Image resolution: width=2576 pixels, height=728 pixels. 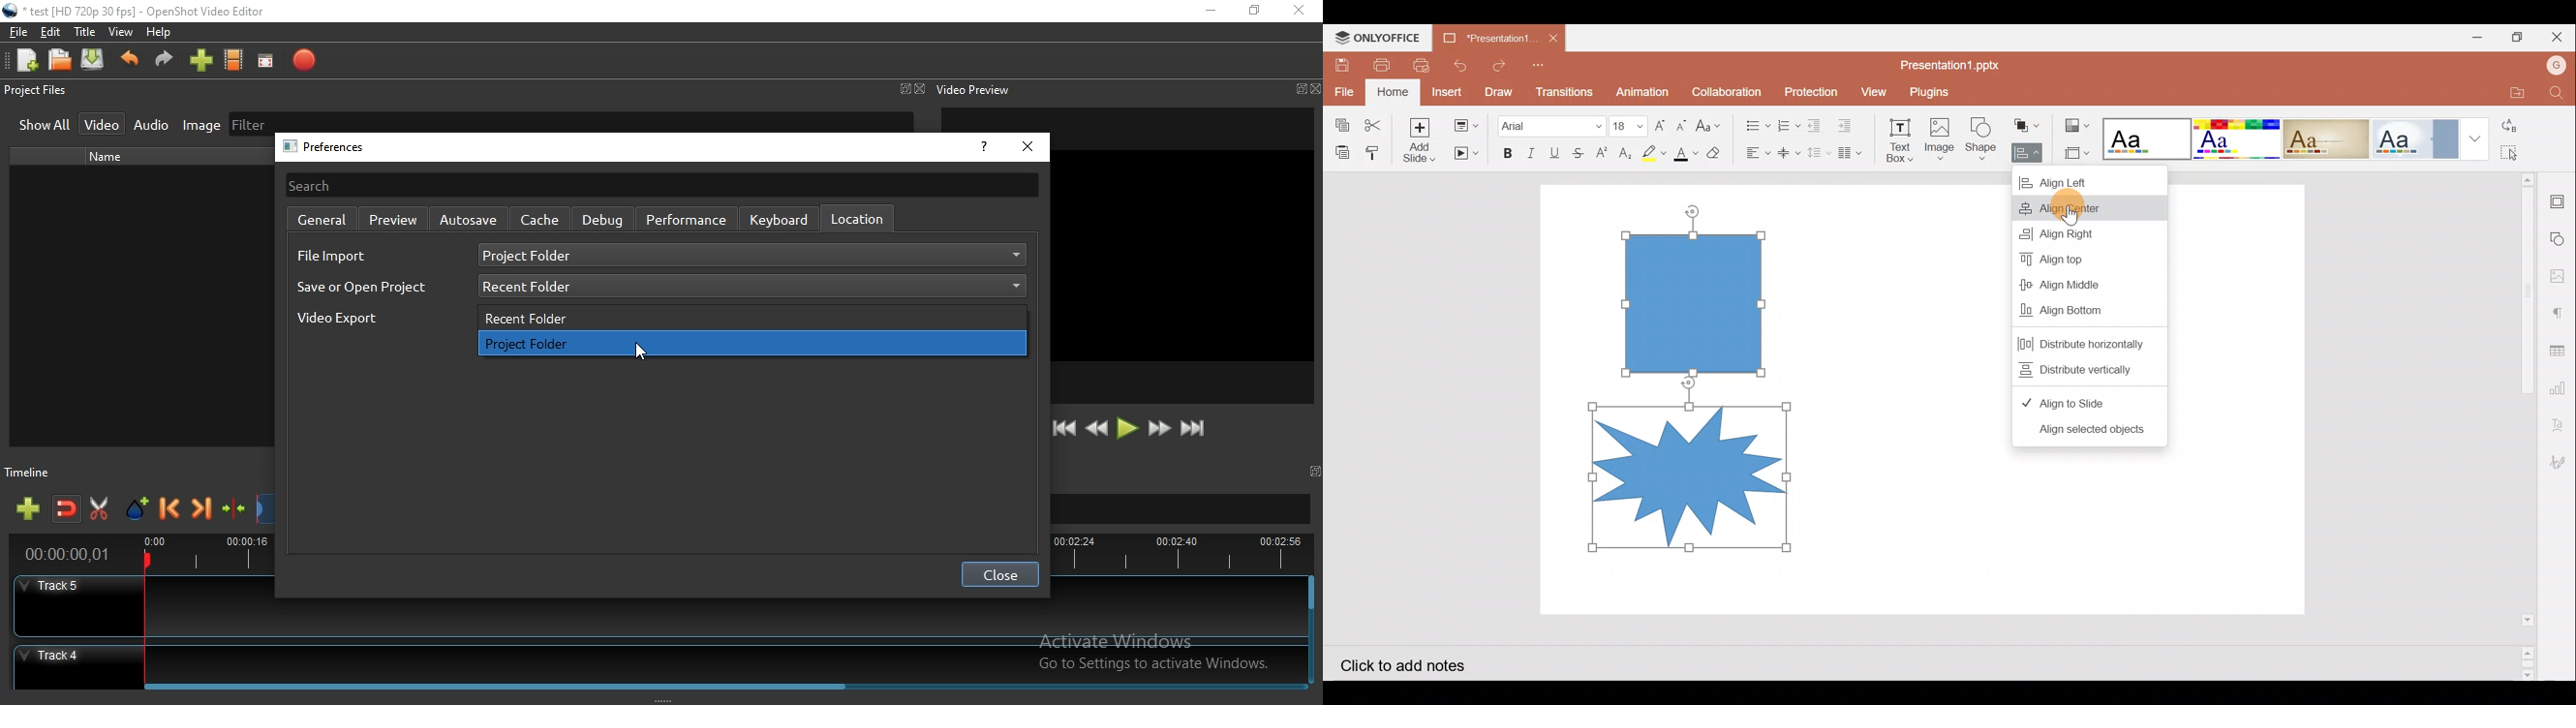 What do you see at coordinates (1466, 124) in the screenshot?
I see `Change slide layout` at bounding box center [1466, 124].